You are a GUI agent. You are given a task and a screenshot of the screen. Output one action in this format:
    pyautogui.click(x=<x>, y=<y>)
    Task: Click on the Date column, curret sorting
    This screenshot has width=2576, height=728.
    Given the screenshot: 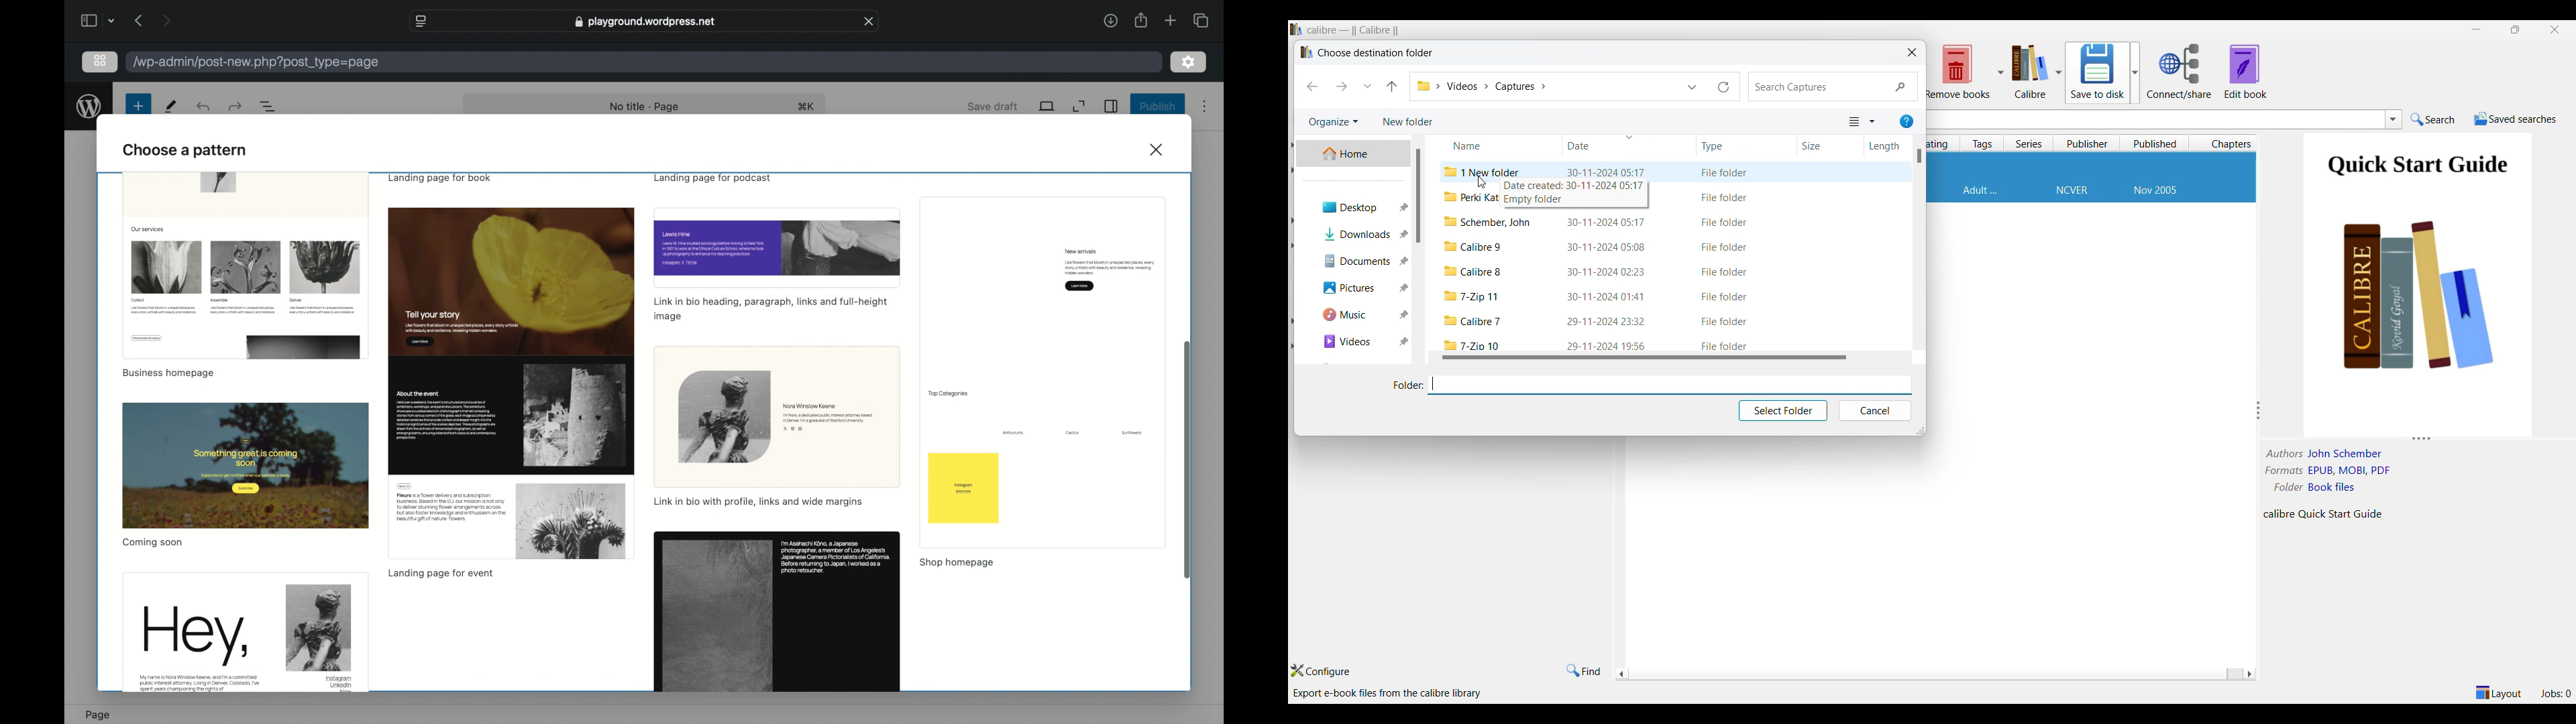 What is the action you would take?
    pyautogui.click(x=1603, y=143)
    